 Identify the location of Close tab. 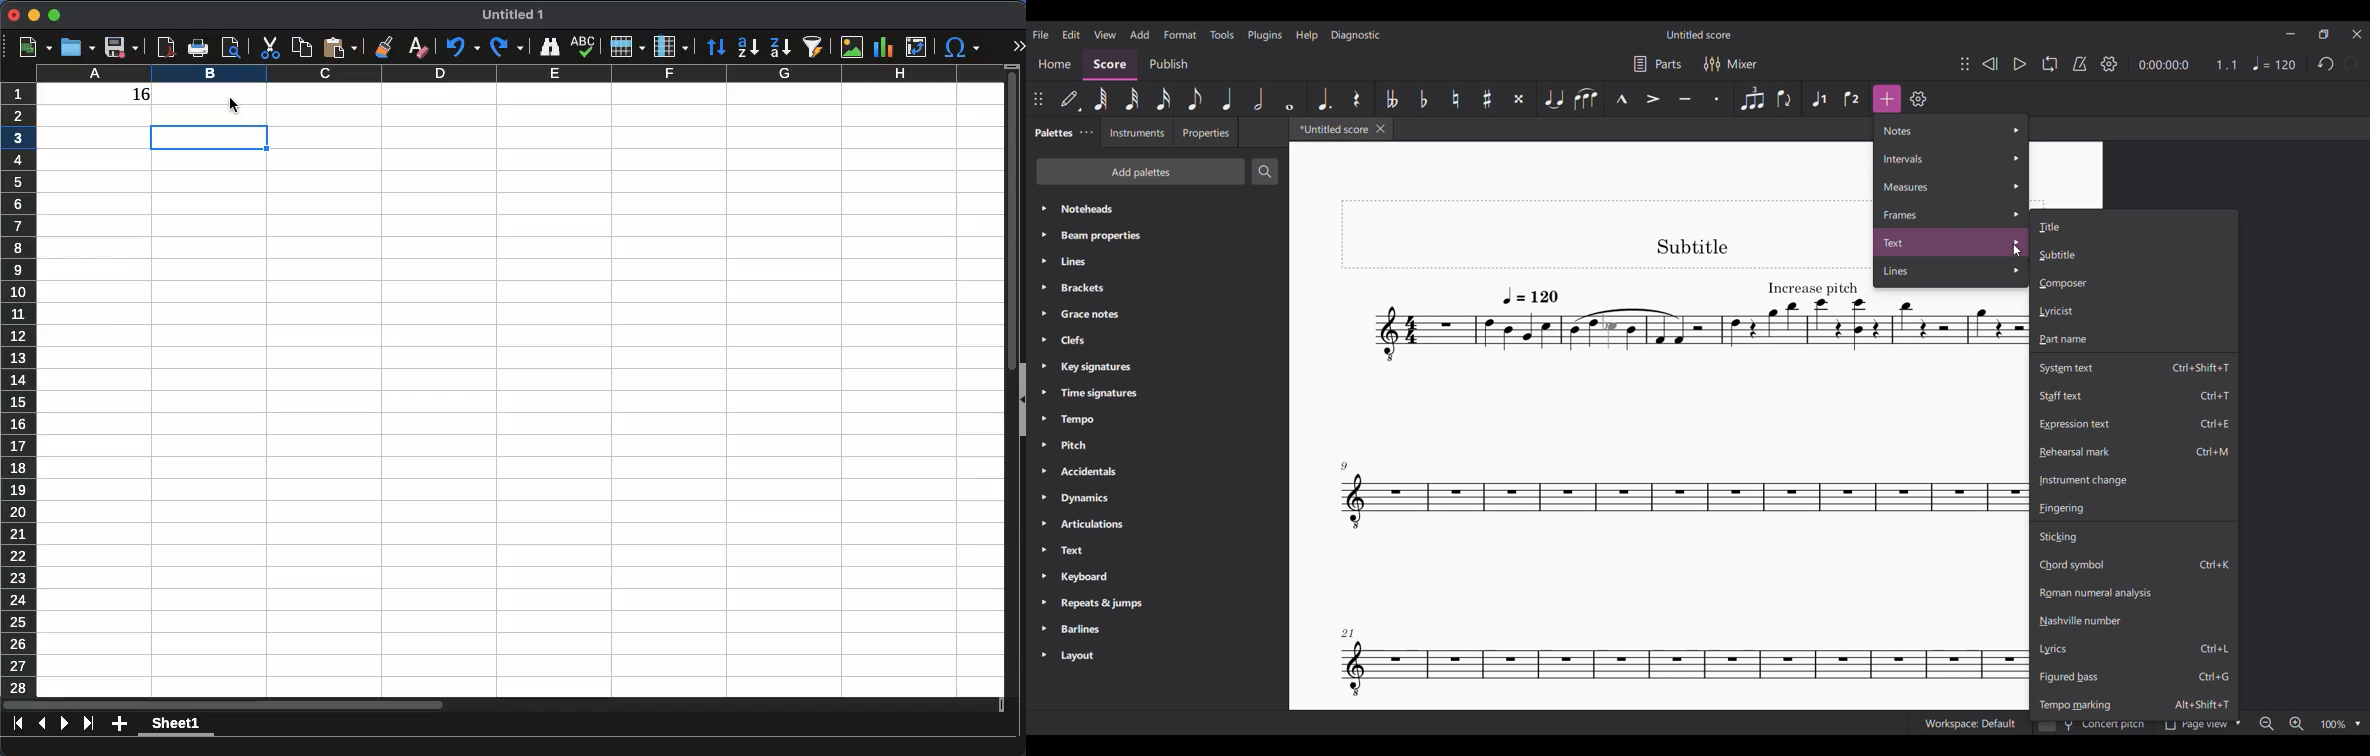
(1380, 128).